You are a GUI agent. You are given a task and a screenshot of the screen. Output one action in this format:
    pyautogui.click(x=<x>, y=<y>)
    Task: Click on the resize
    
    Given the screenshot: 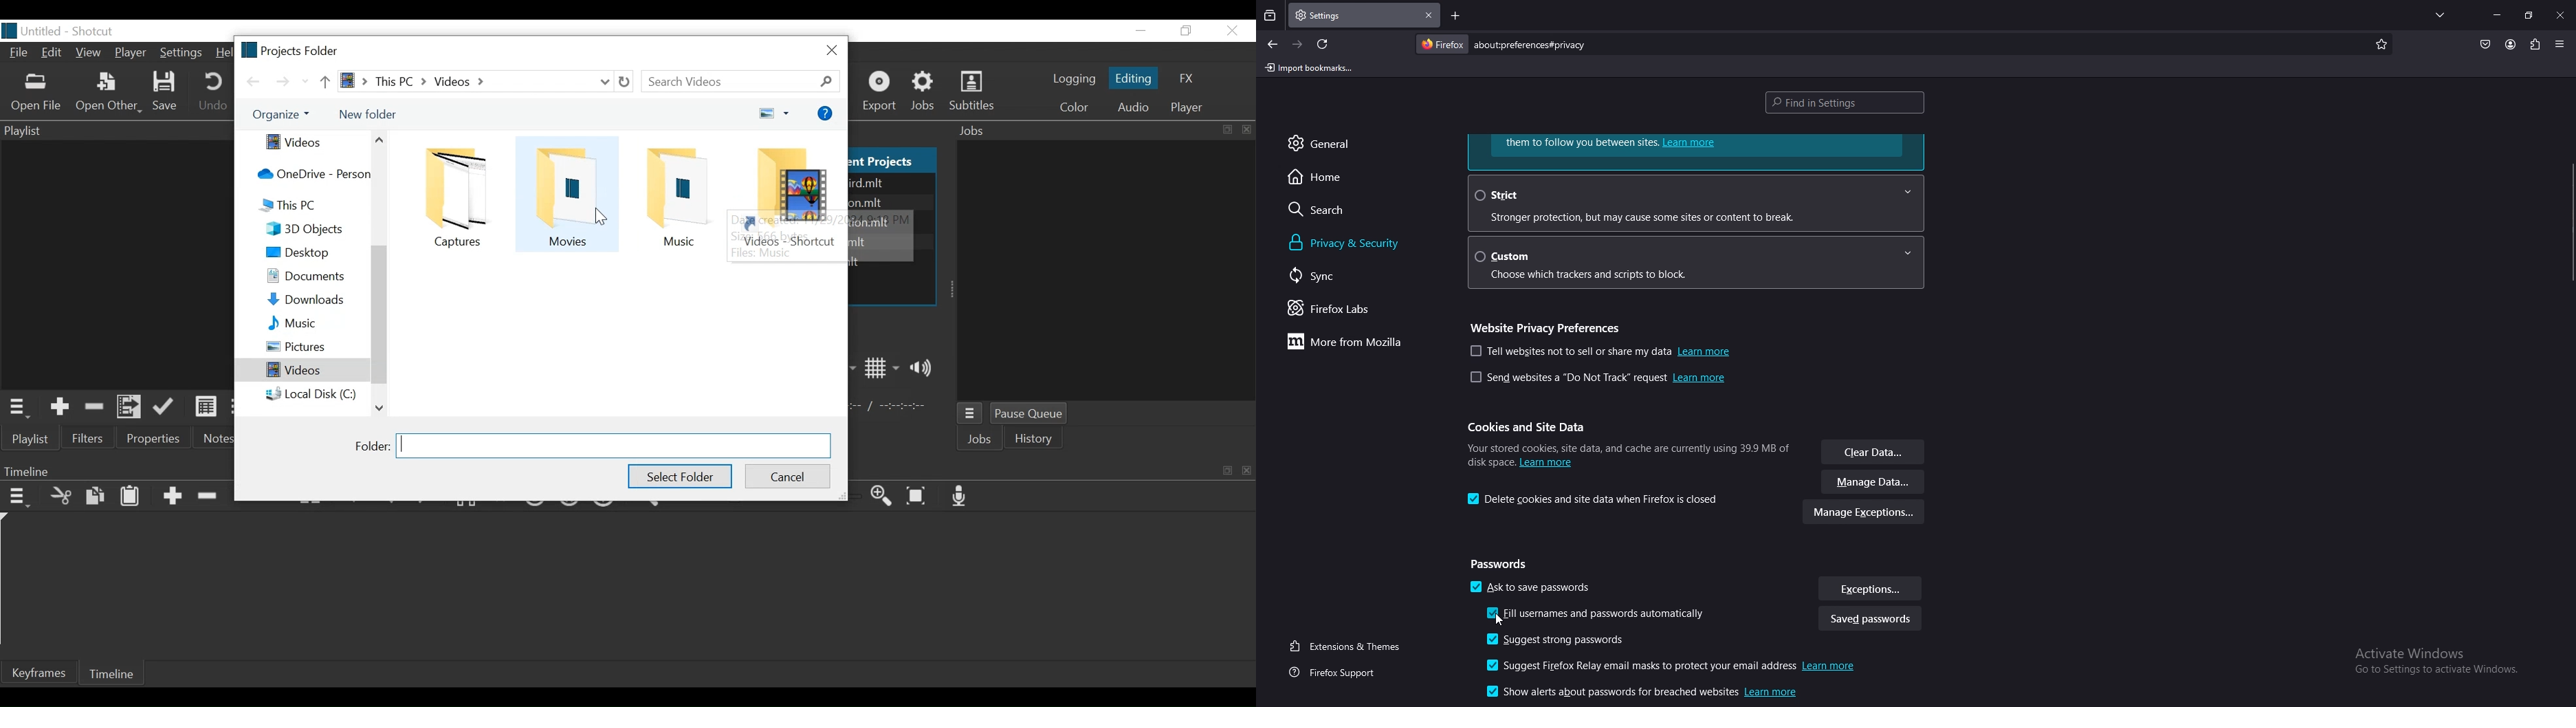 What is the action you would take?
    pyautogui.click(x=2528, y=14)
    